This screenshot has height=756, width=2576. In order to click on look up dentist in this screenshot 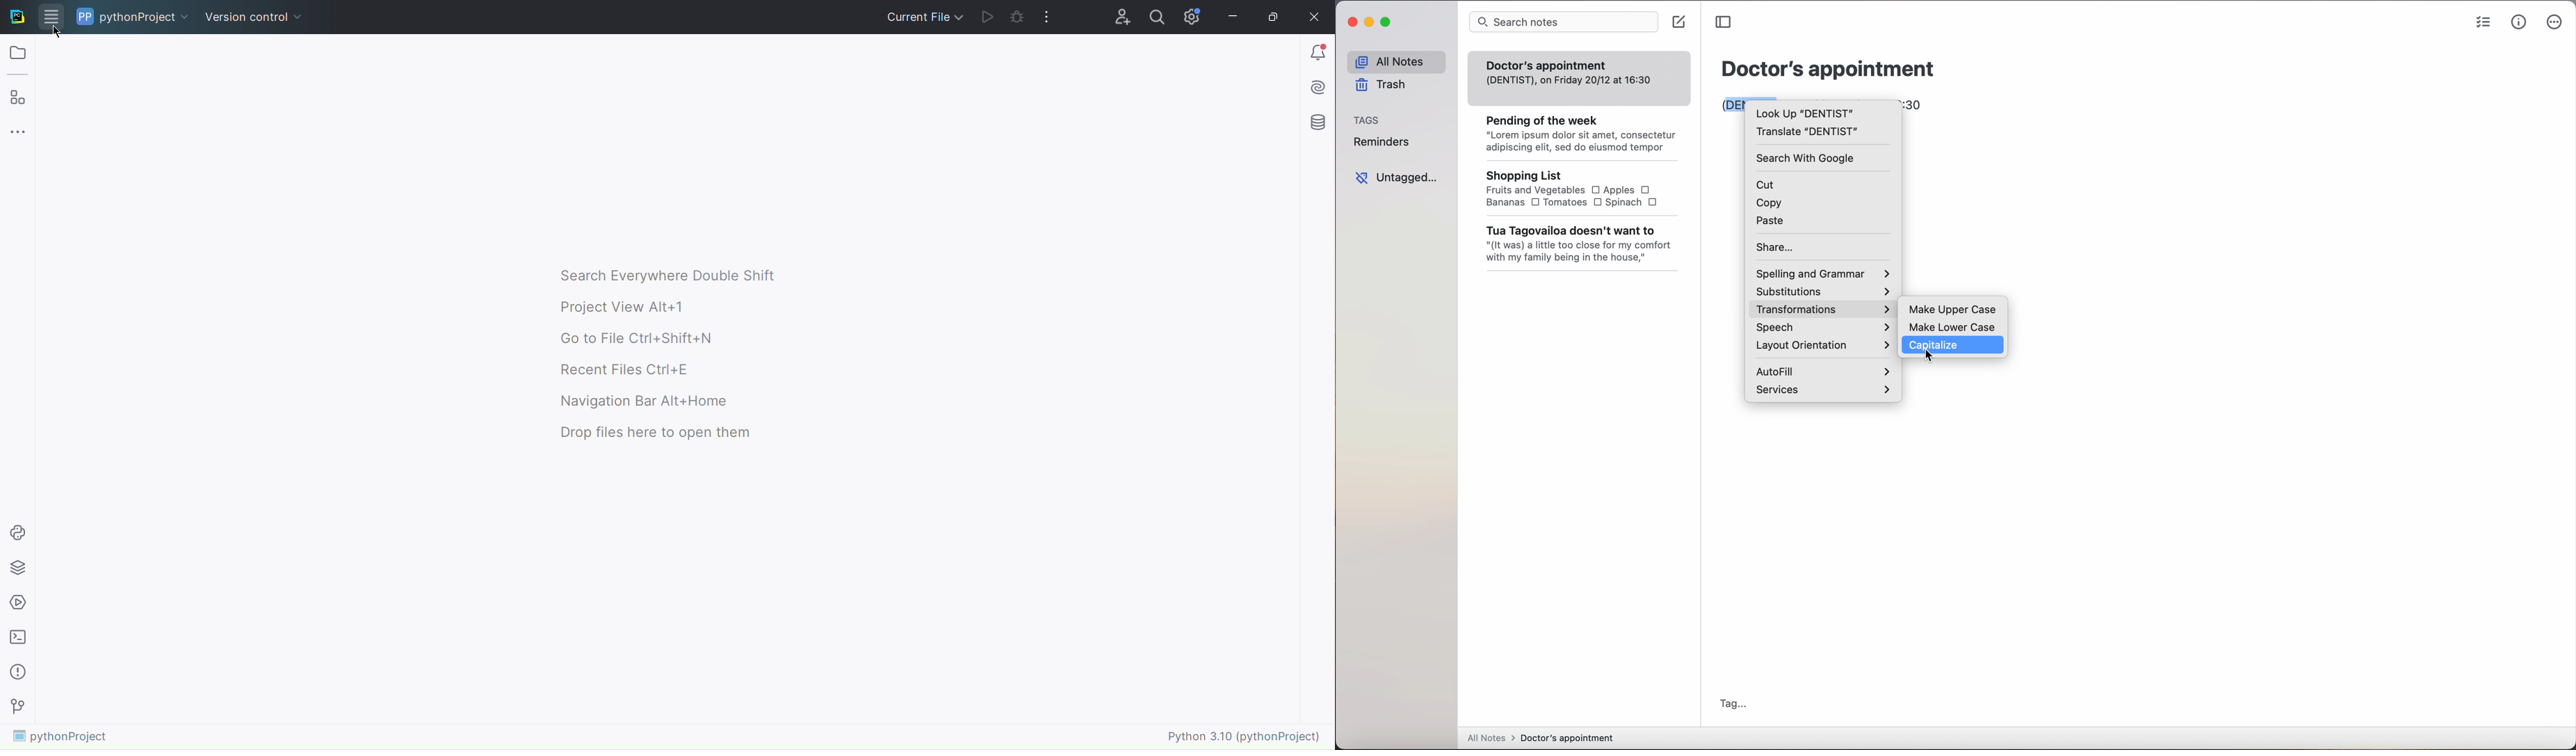, I will do `click(1803, 113)`.